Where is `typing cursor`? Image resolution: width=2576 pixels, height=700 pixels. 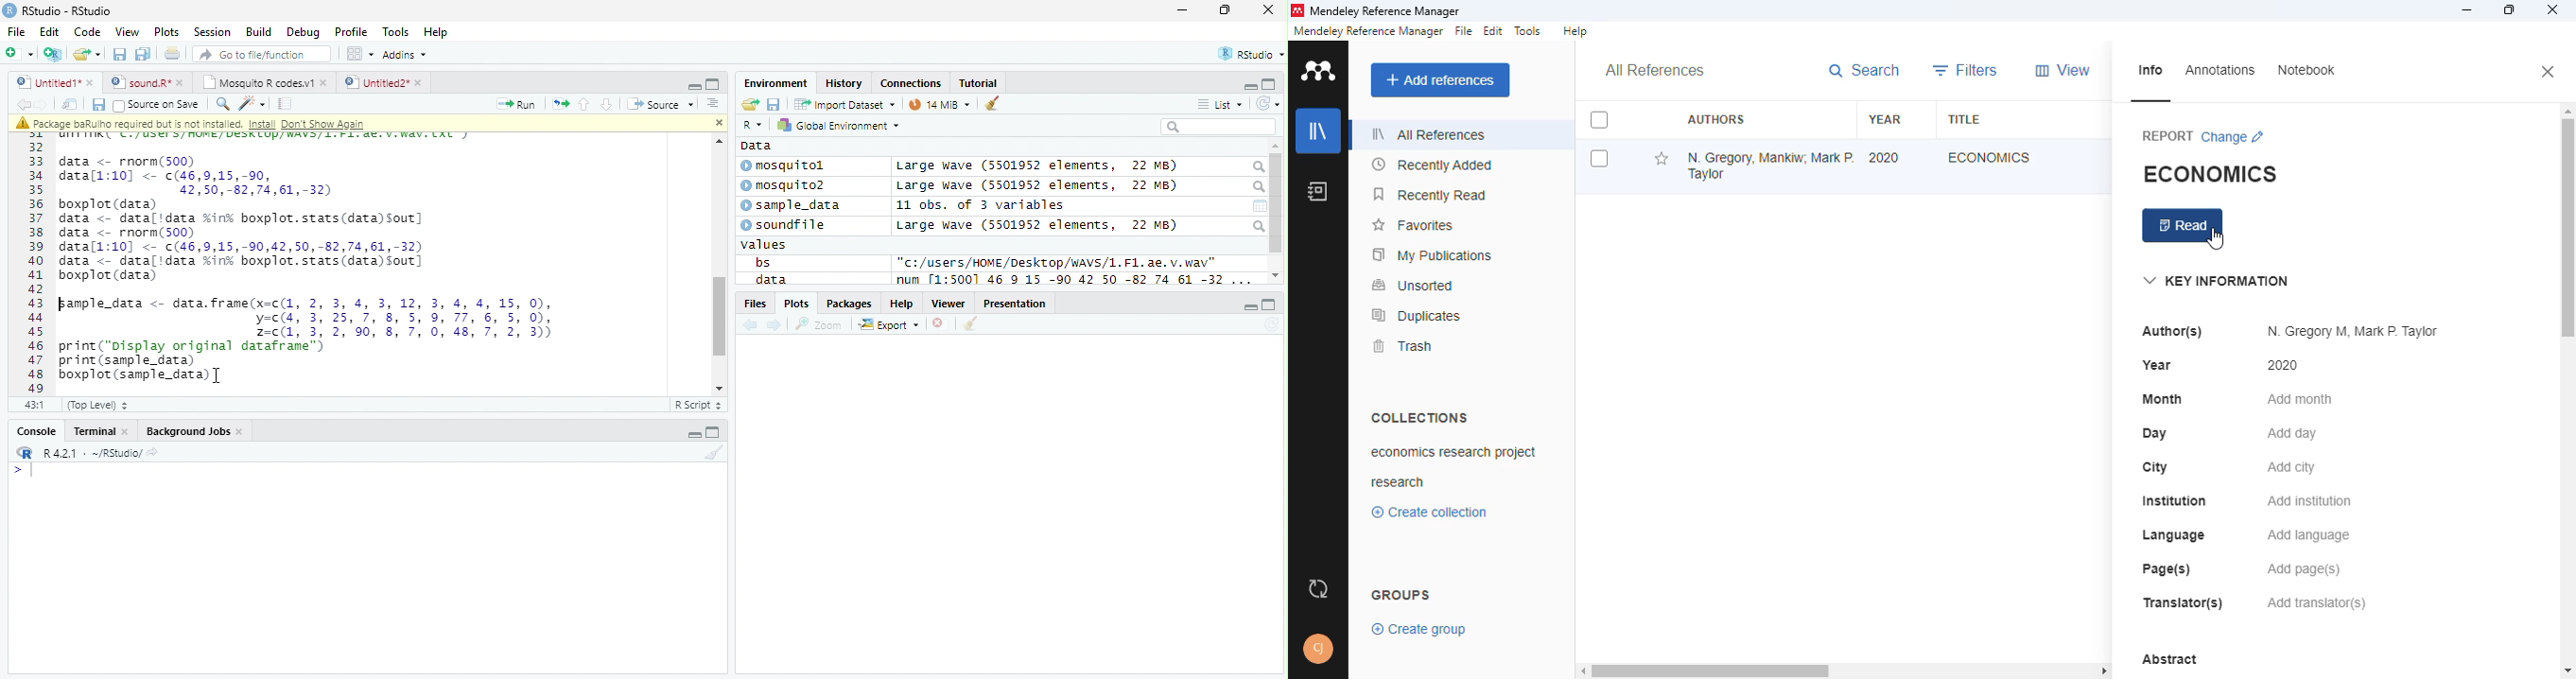 typing cursor is located at coordinates (23, 471).